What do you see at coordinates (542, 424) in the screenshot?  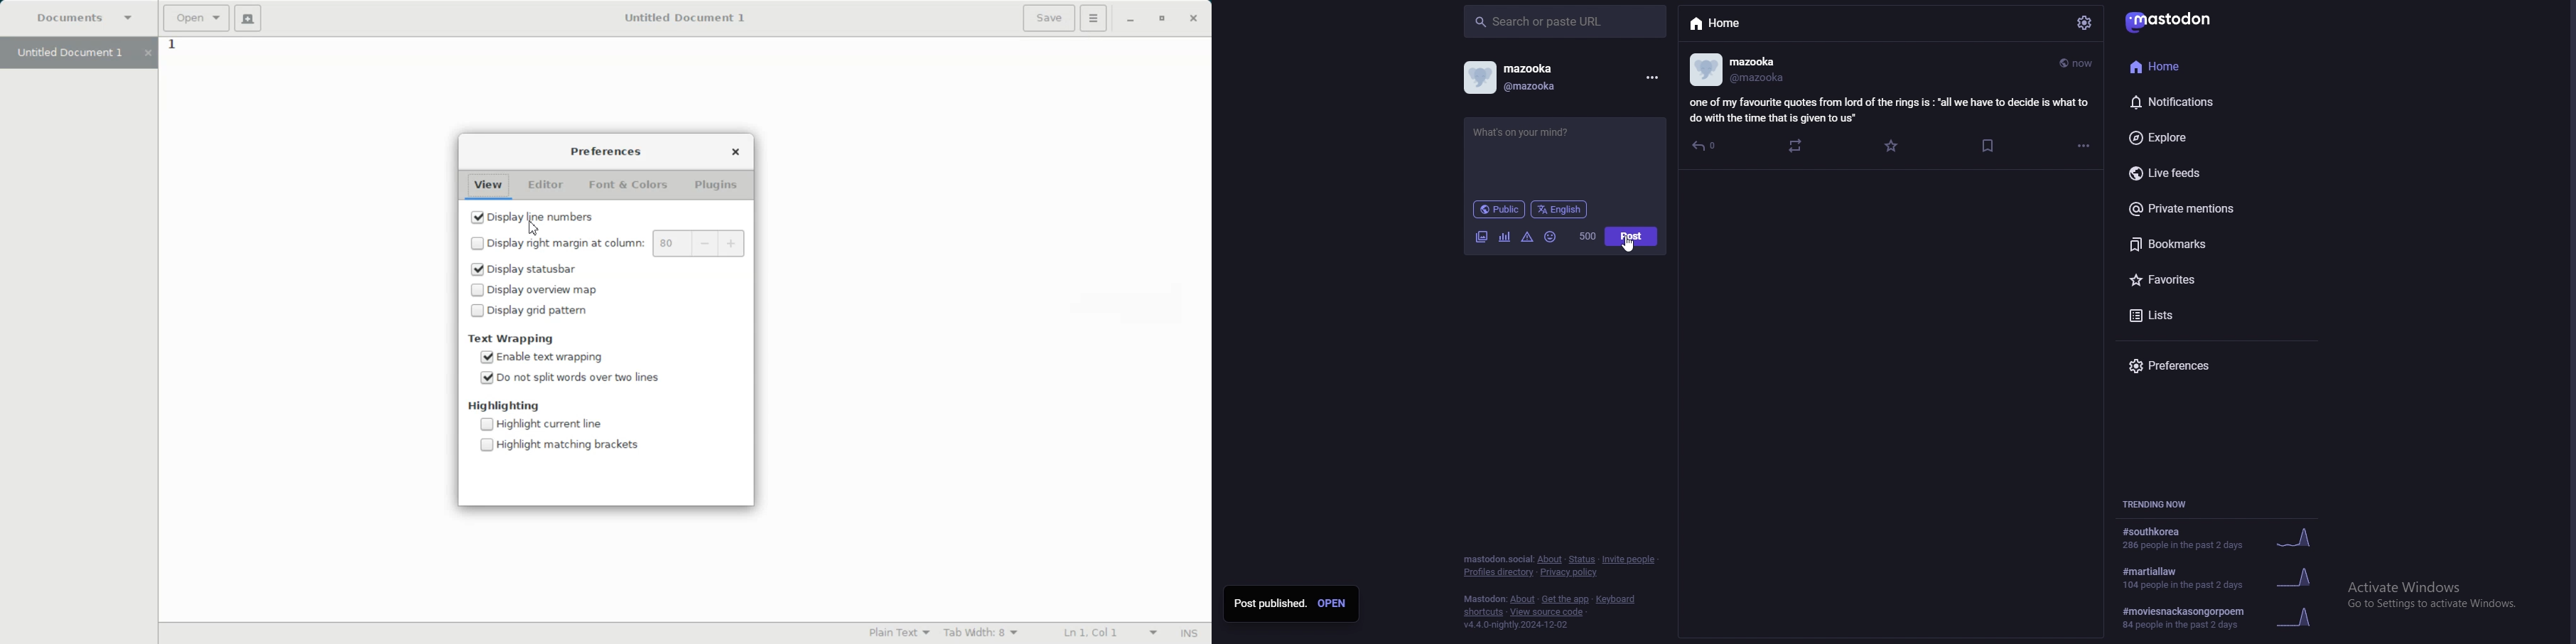 I see `(un)check Disable Highlight current line` at bounding box center [542, 424].